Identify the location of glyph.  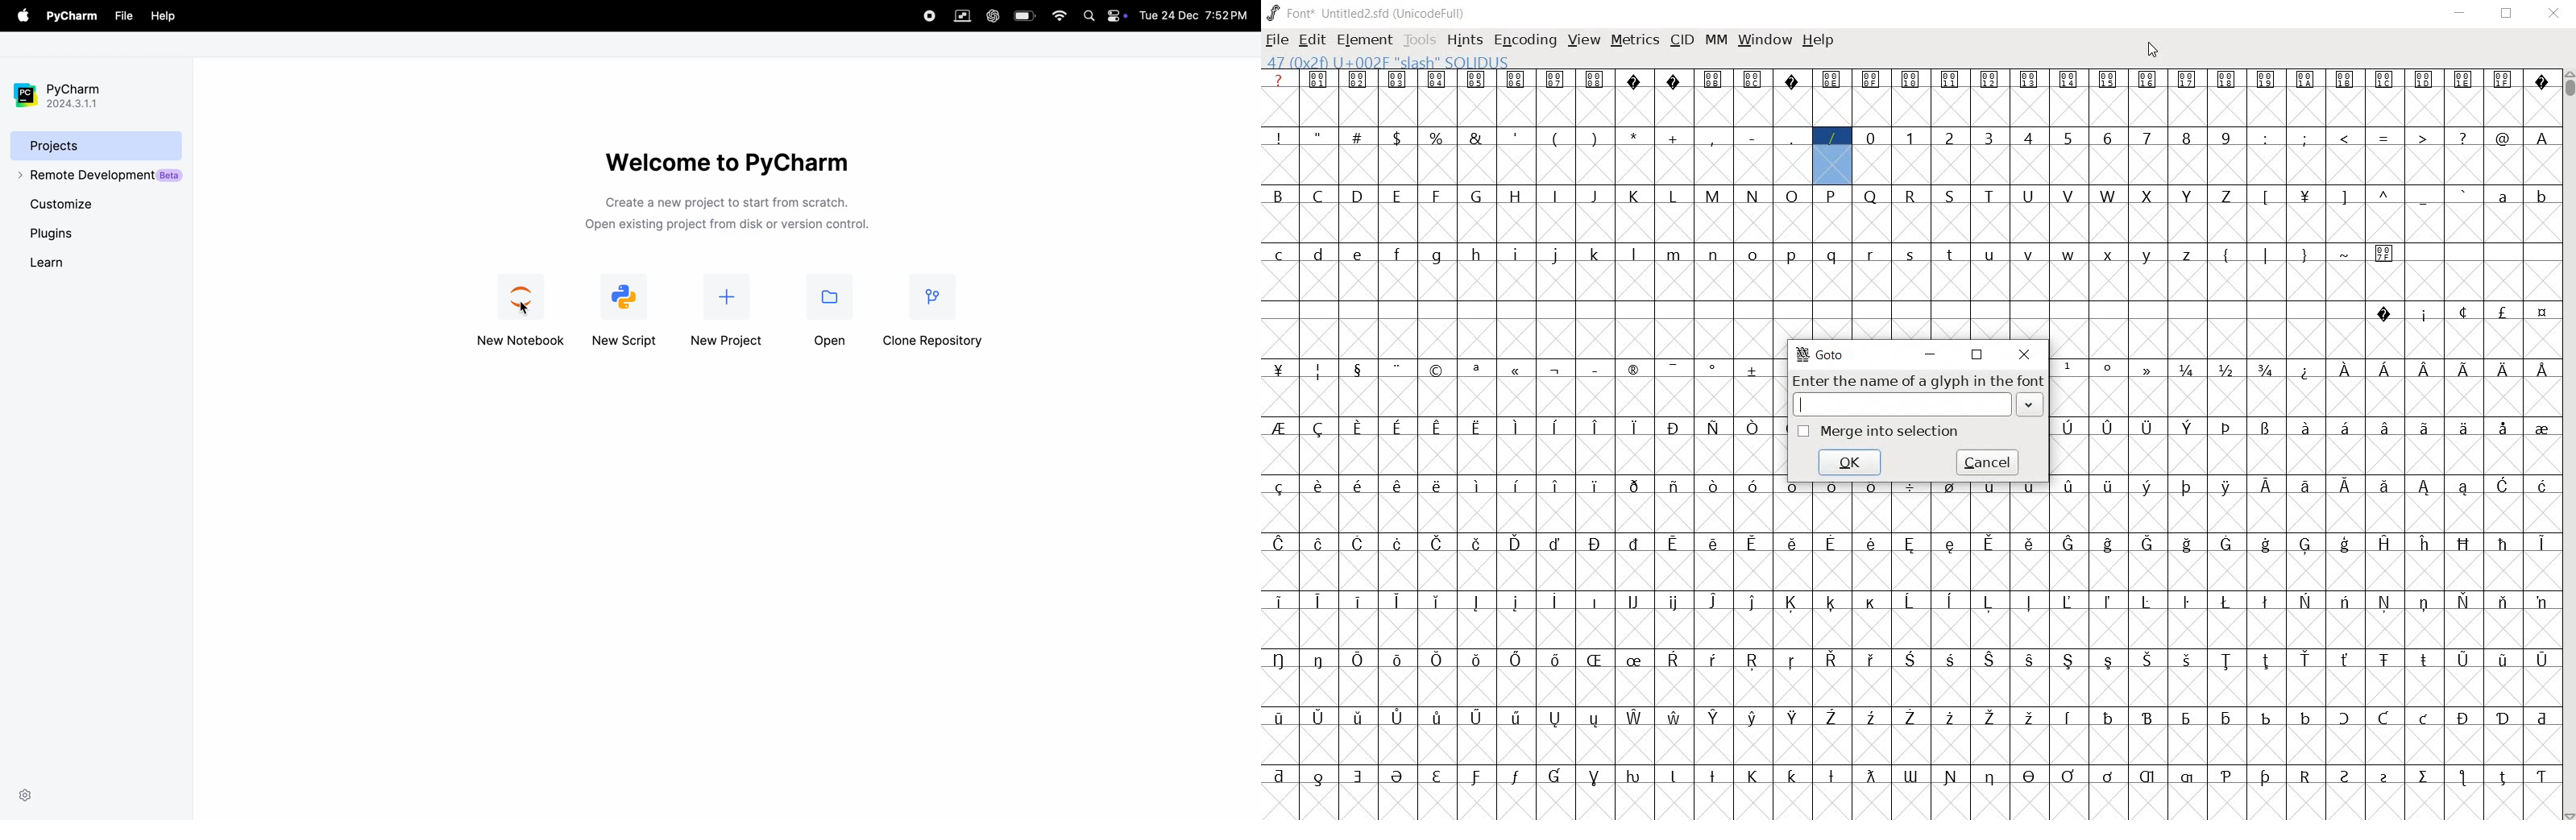
(1831, 487).